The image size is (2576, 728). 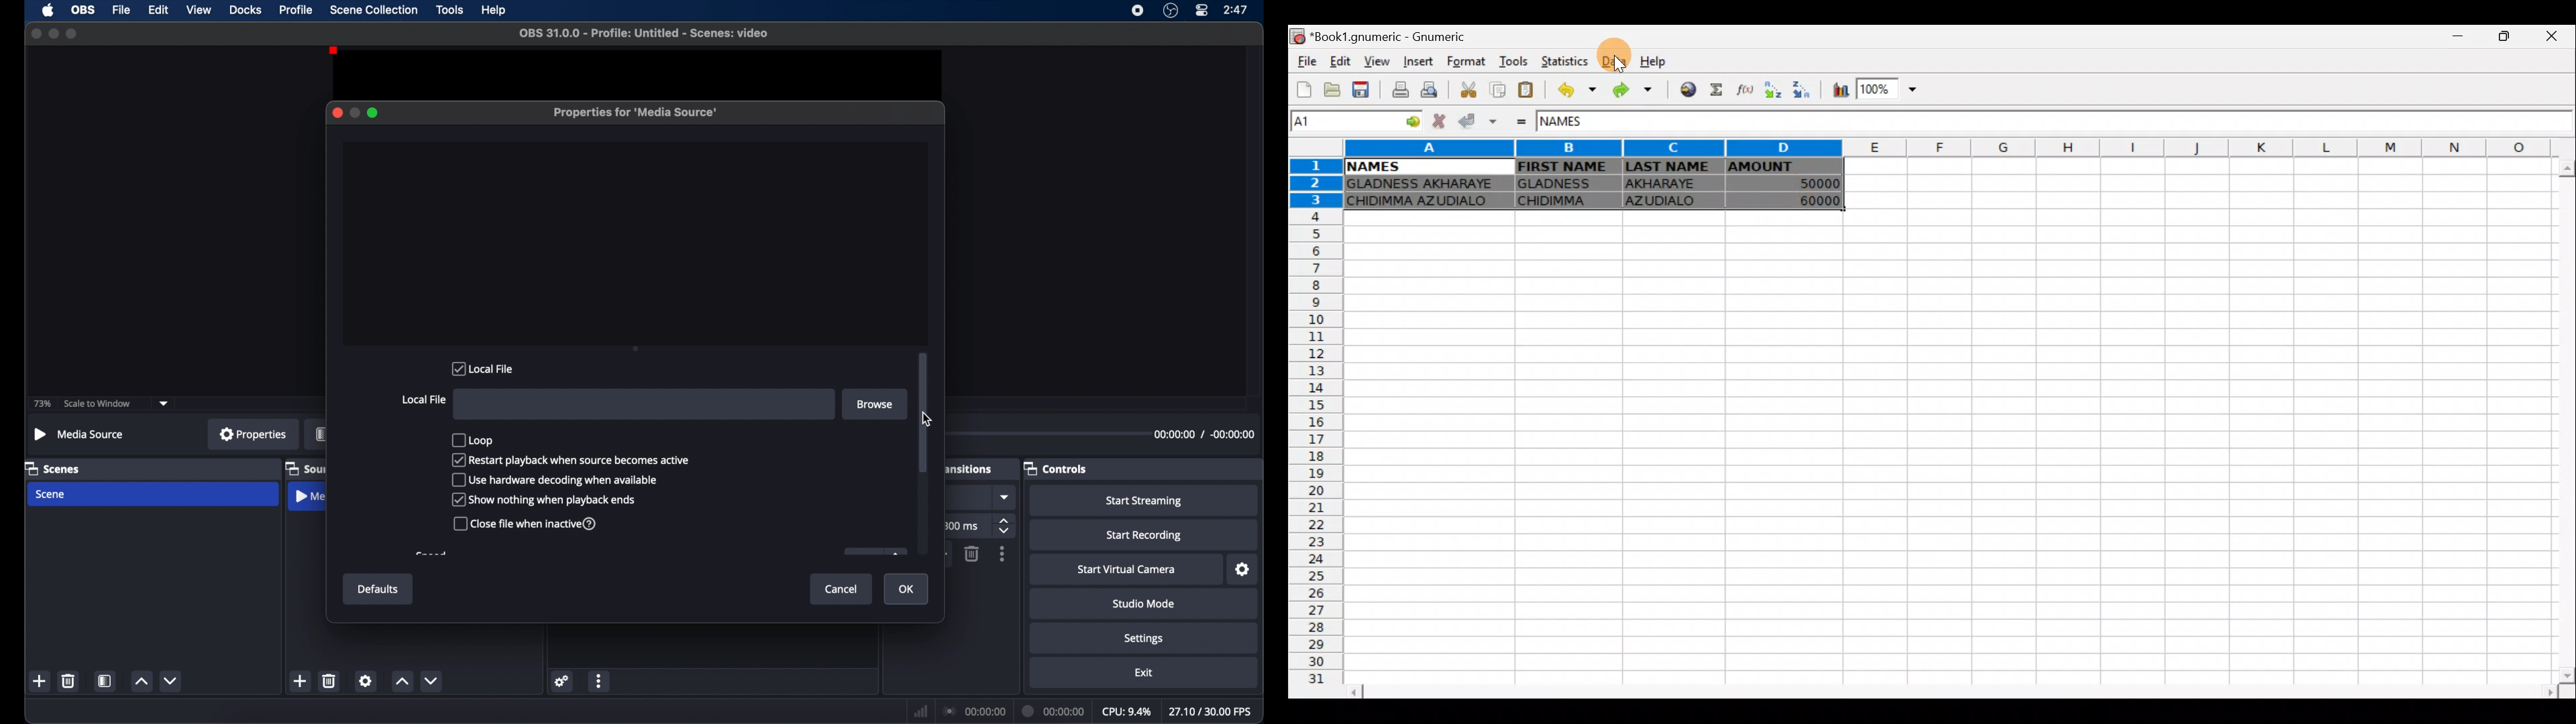 What do you see at coordinates (1342, 62) in the screenshot?
I see `Edit` at bounding box center [1342, 62].